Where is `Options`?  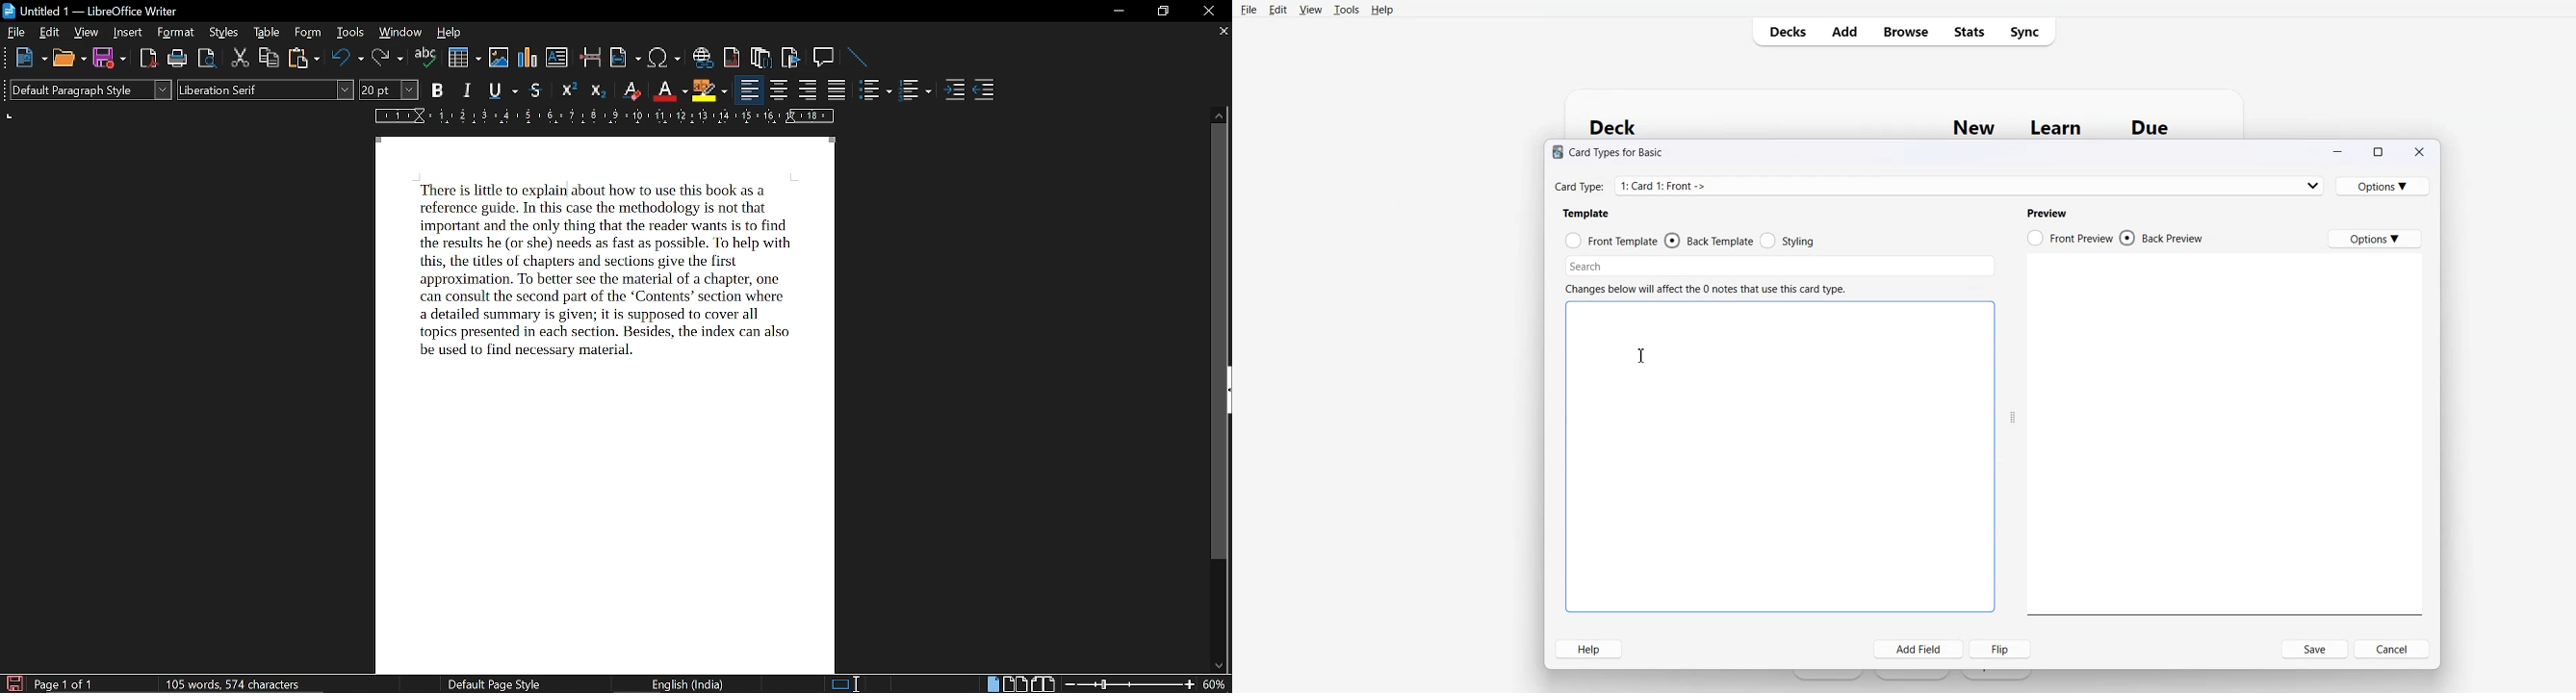
Options is located at coordinates (2383, 186).